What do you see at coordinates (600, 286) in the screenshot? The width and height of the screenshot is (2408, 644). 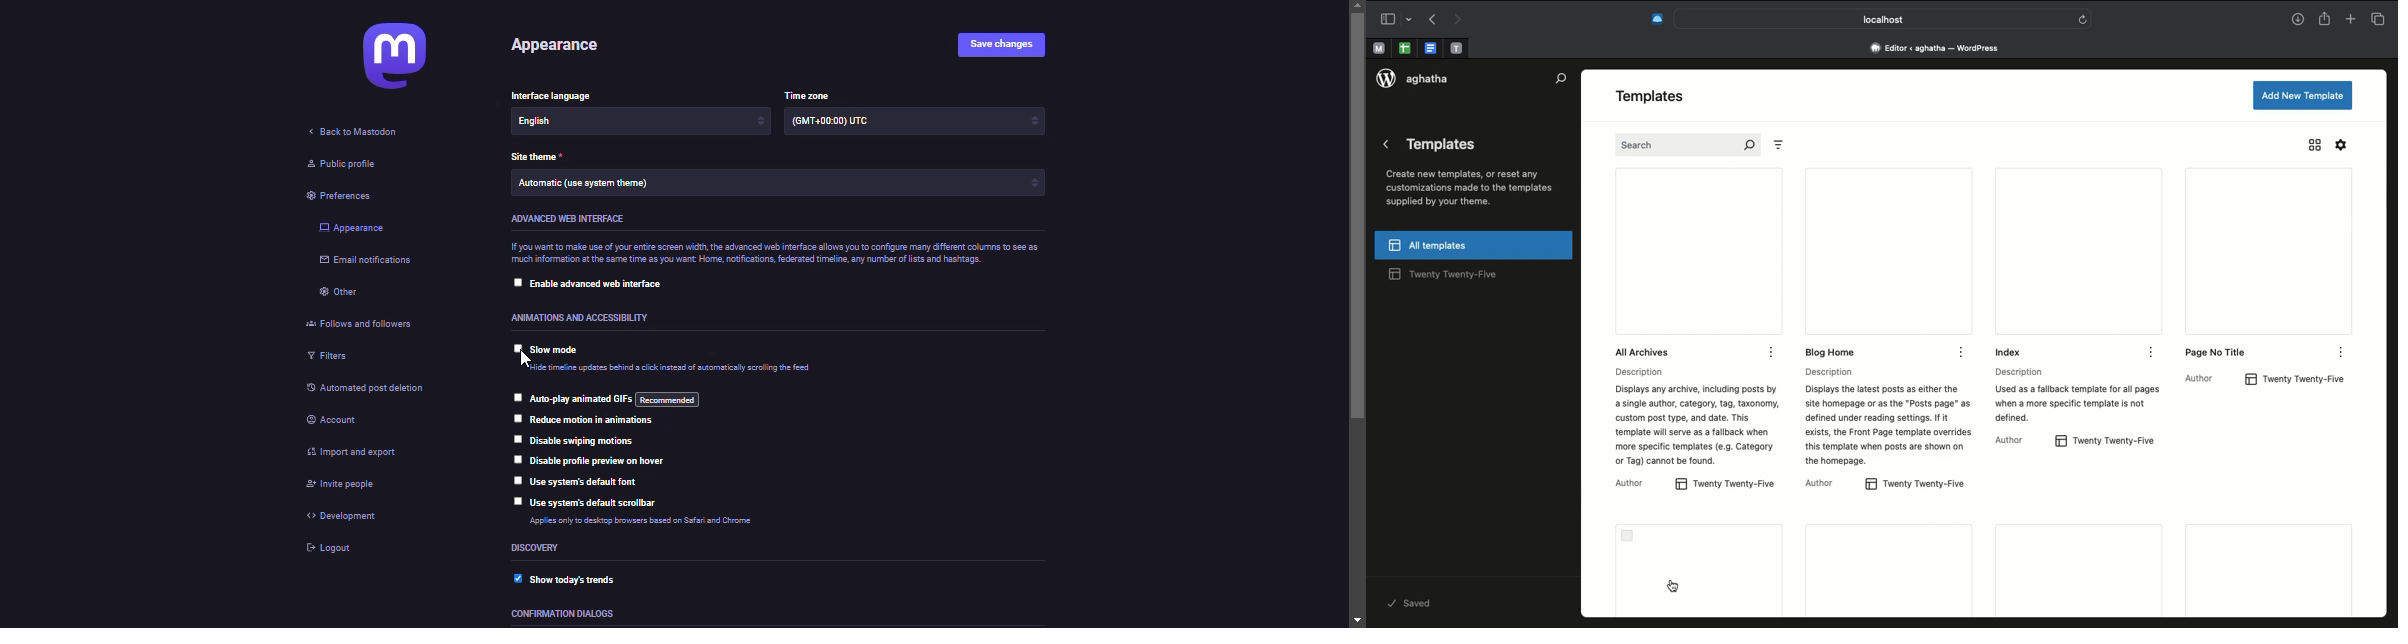 I see `enable advanced web interface` at bounding box center [600, 286].